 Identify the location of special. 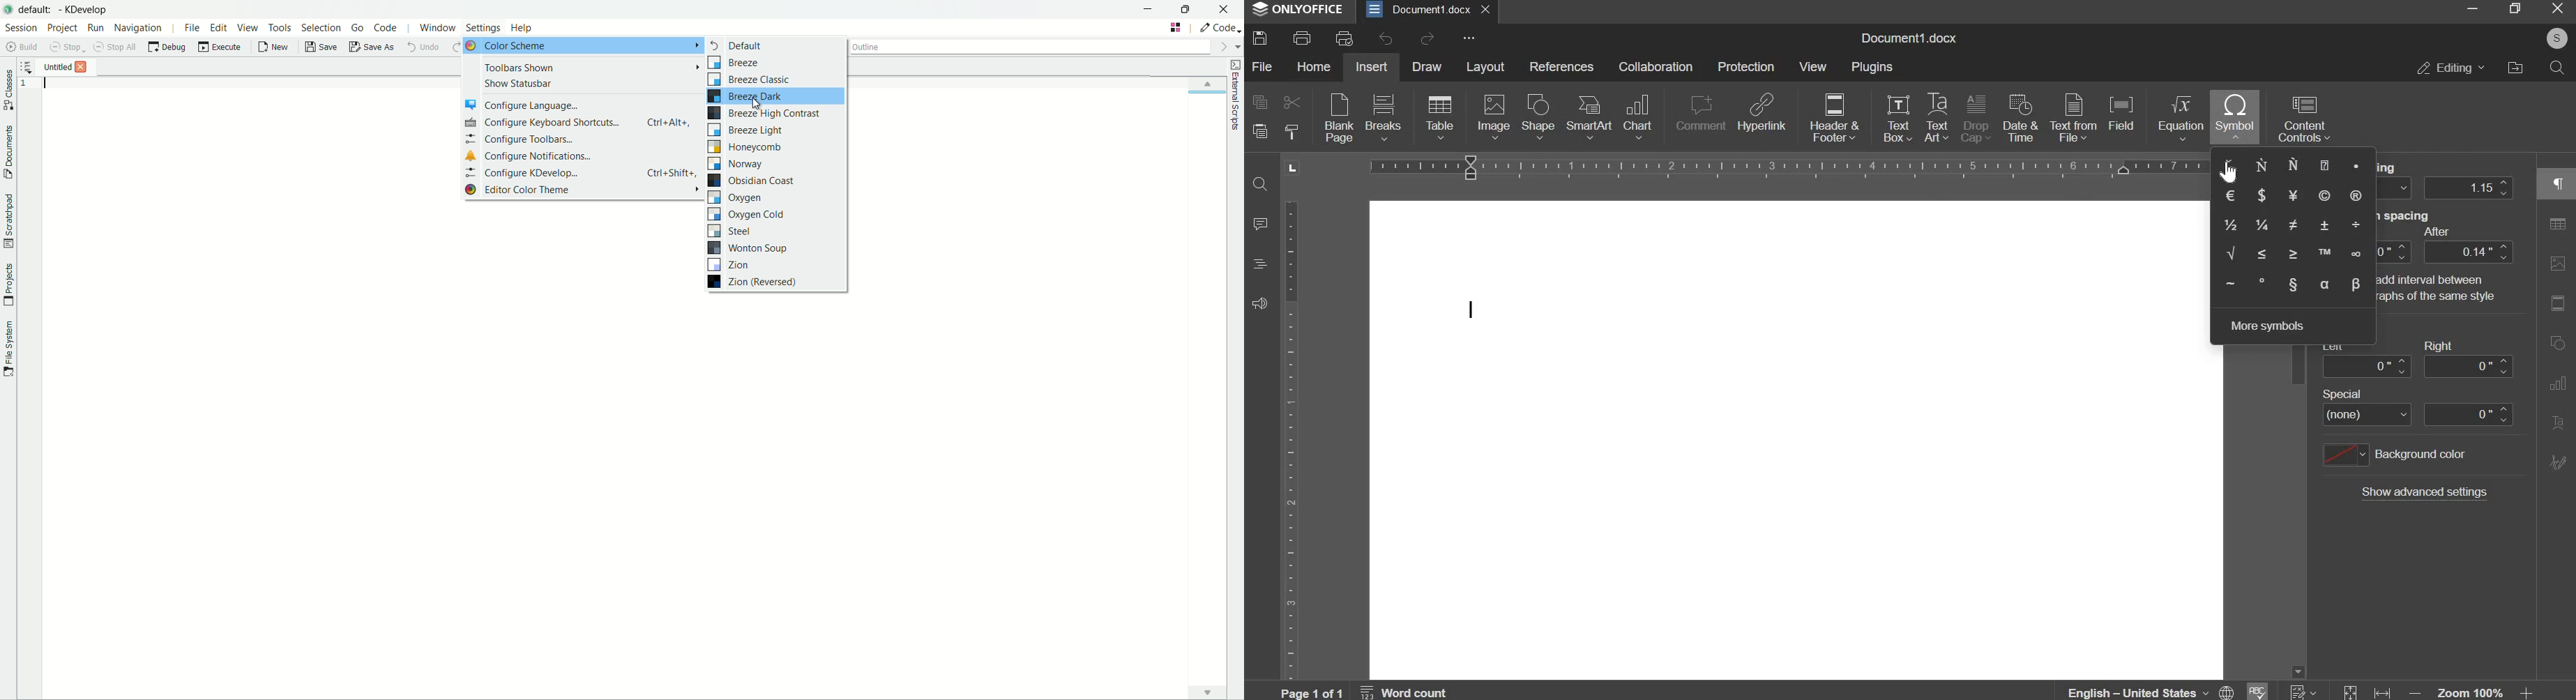
(2417, 415).